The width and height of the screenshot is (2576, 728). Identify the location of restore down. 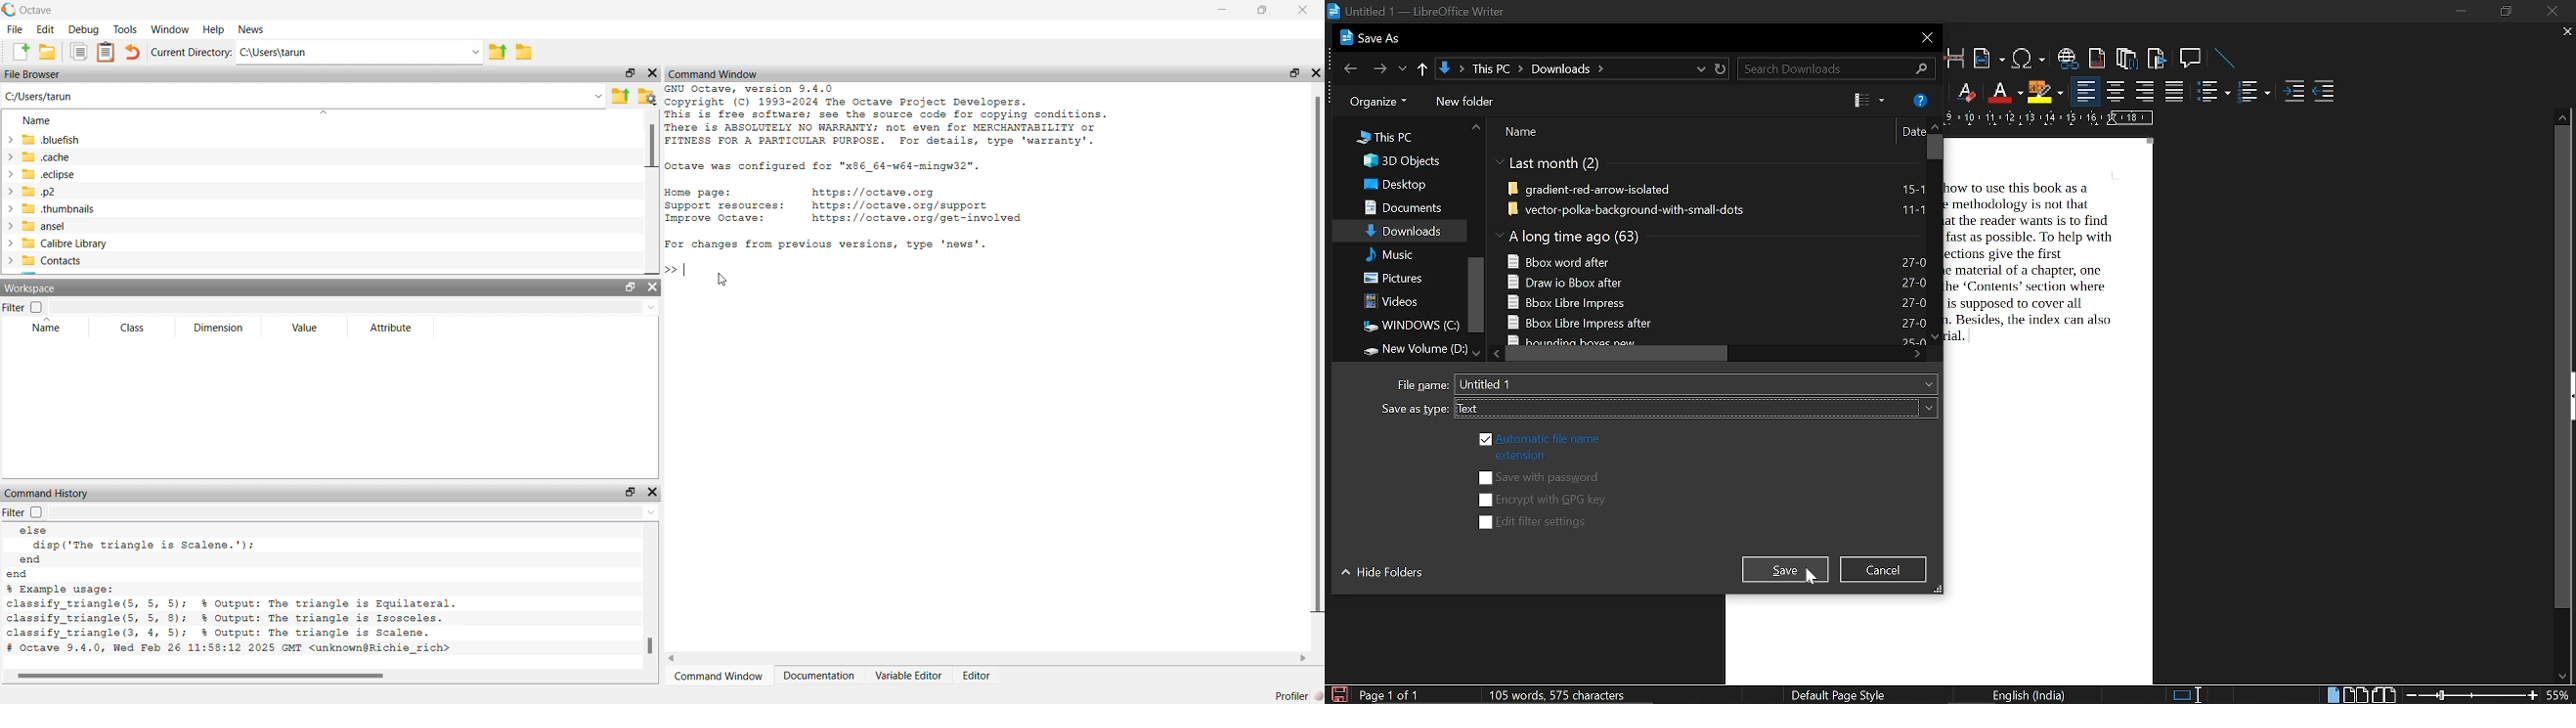
(2504, 12).